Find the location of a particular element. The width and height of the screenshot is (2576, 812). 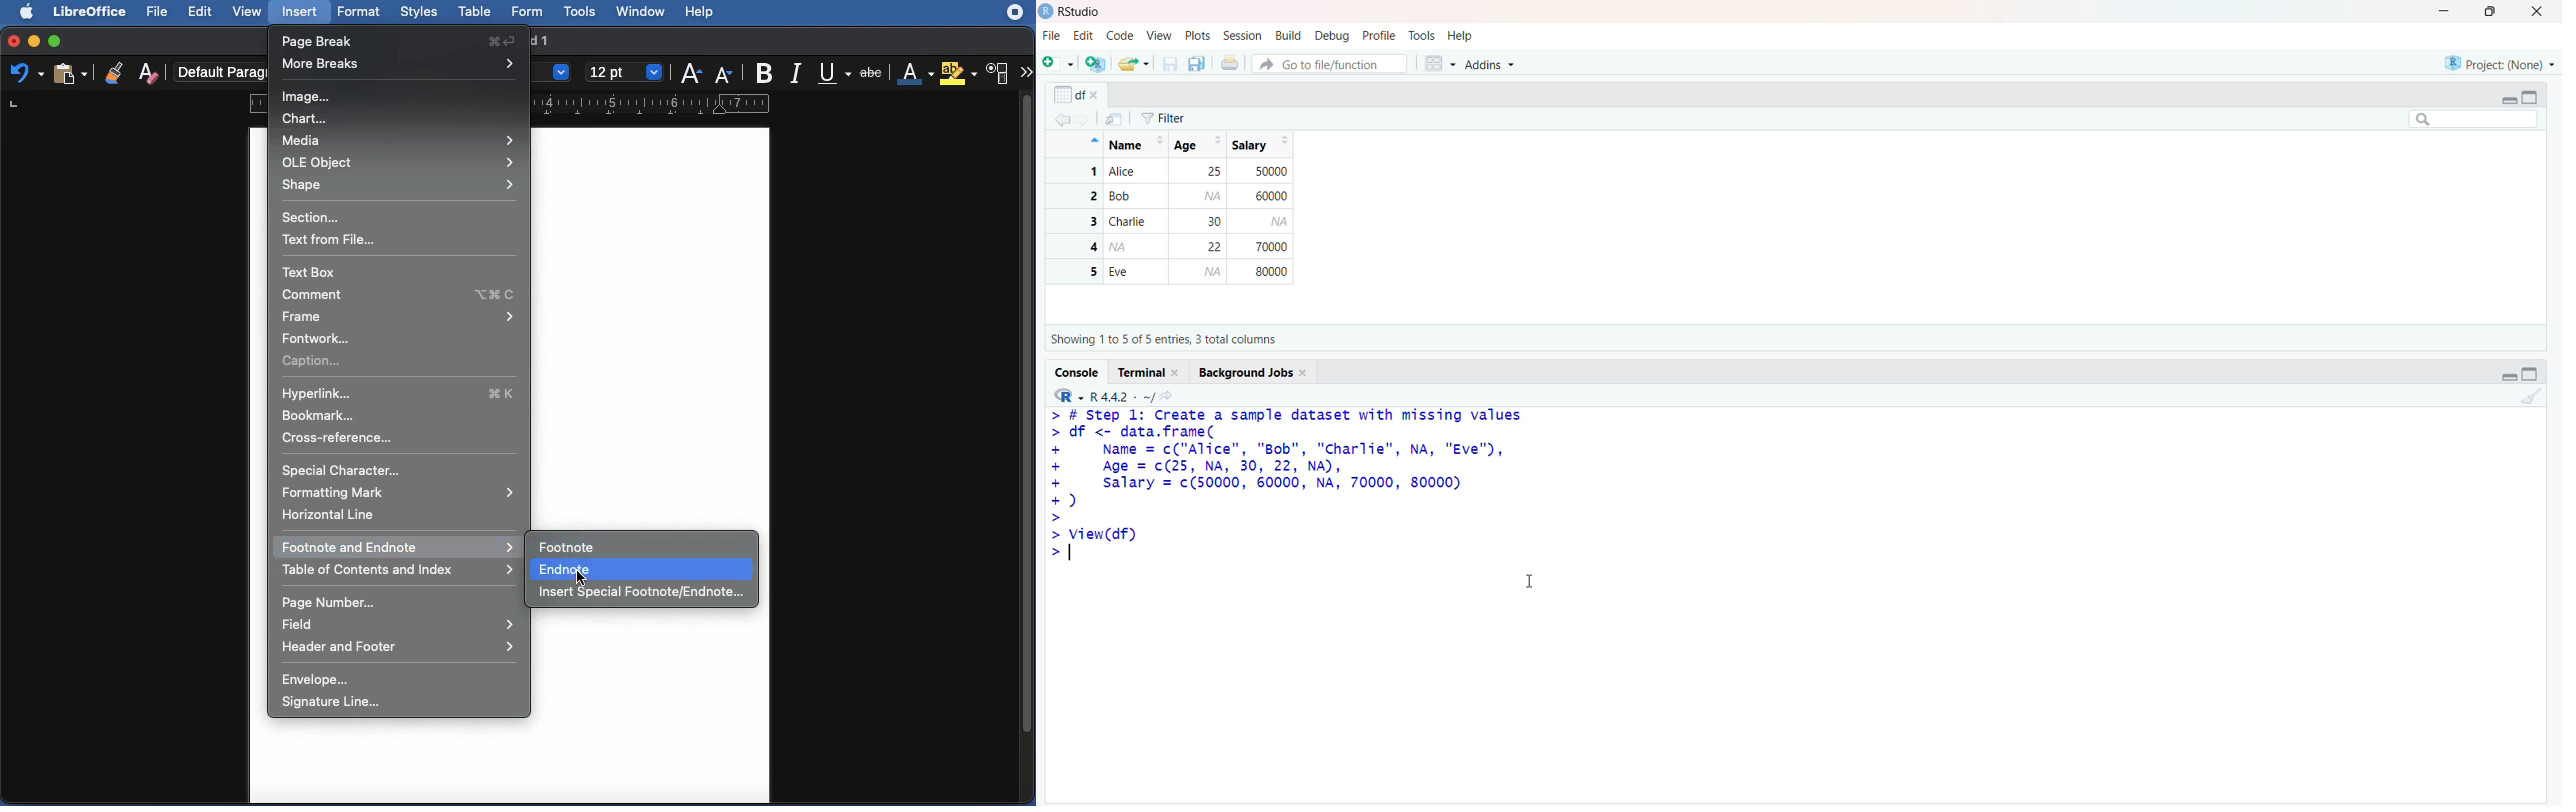

Envelope  is located at coordinates (322, 680).